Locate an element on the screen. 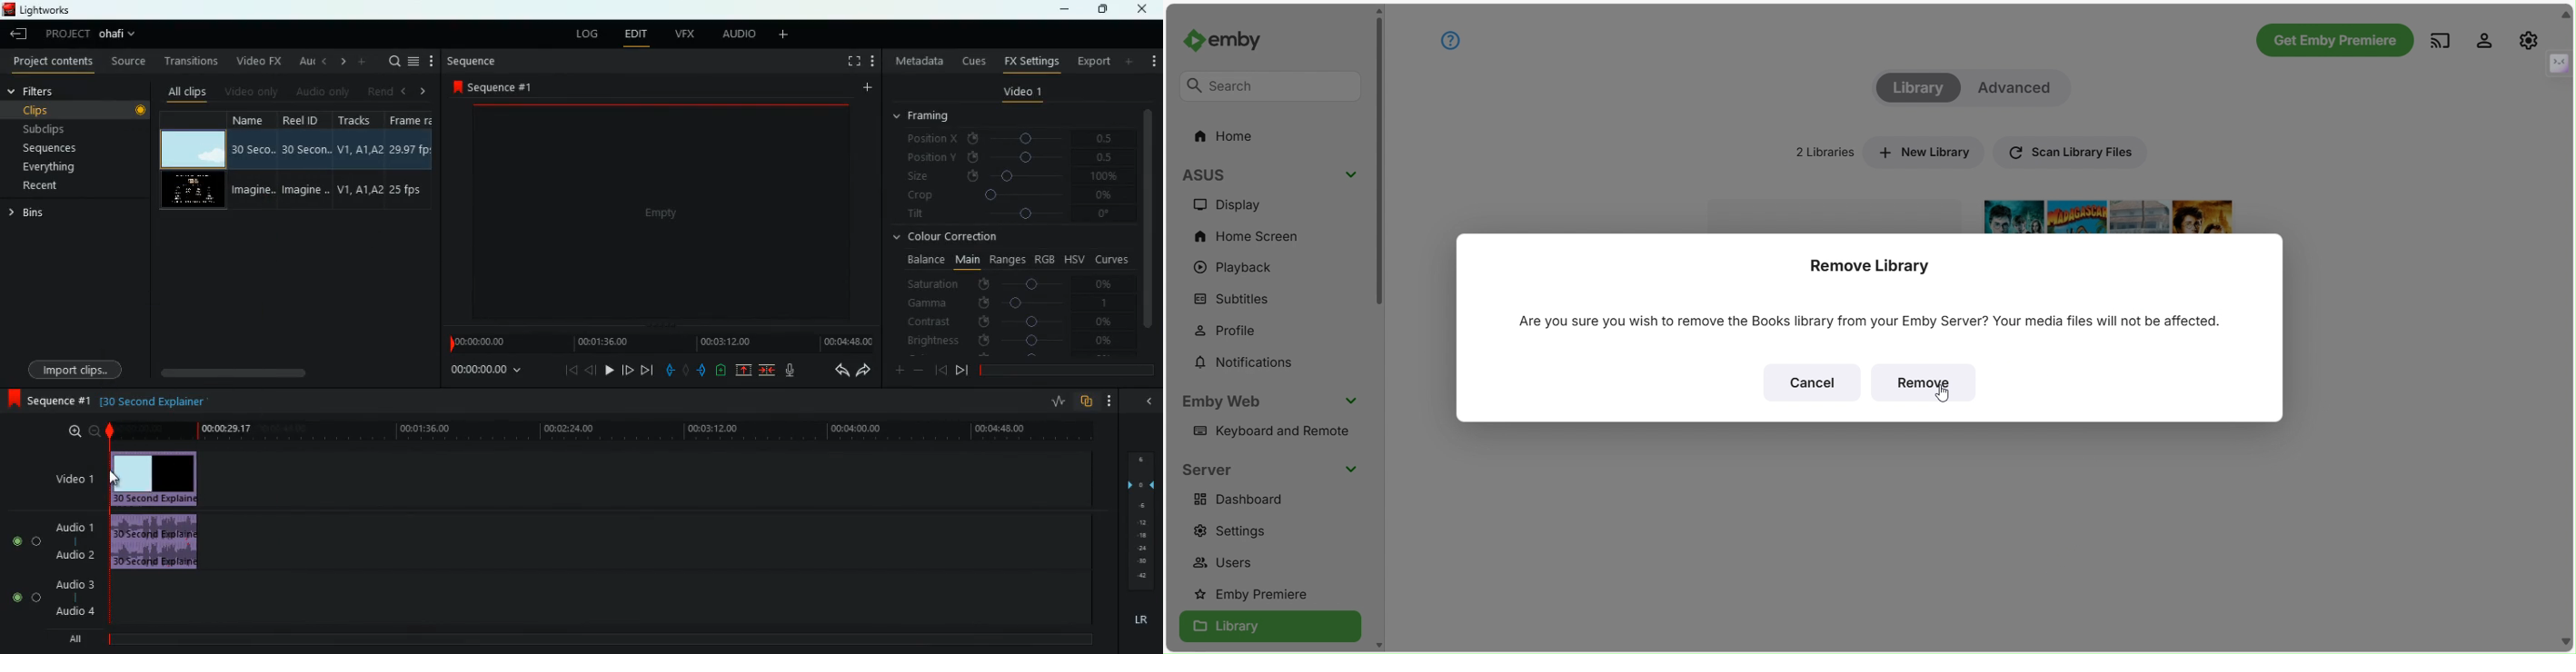 This screenshot has width=2576, height=672. size is located at coordinates (1010, 176).